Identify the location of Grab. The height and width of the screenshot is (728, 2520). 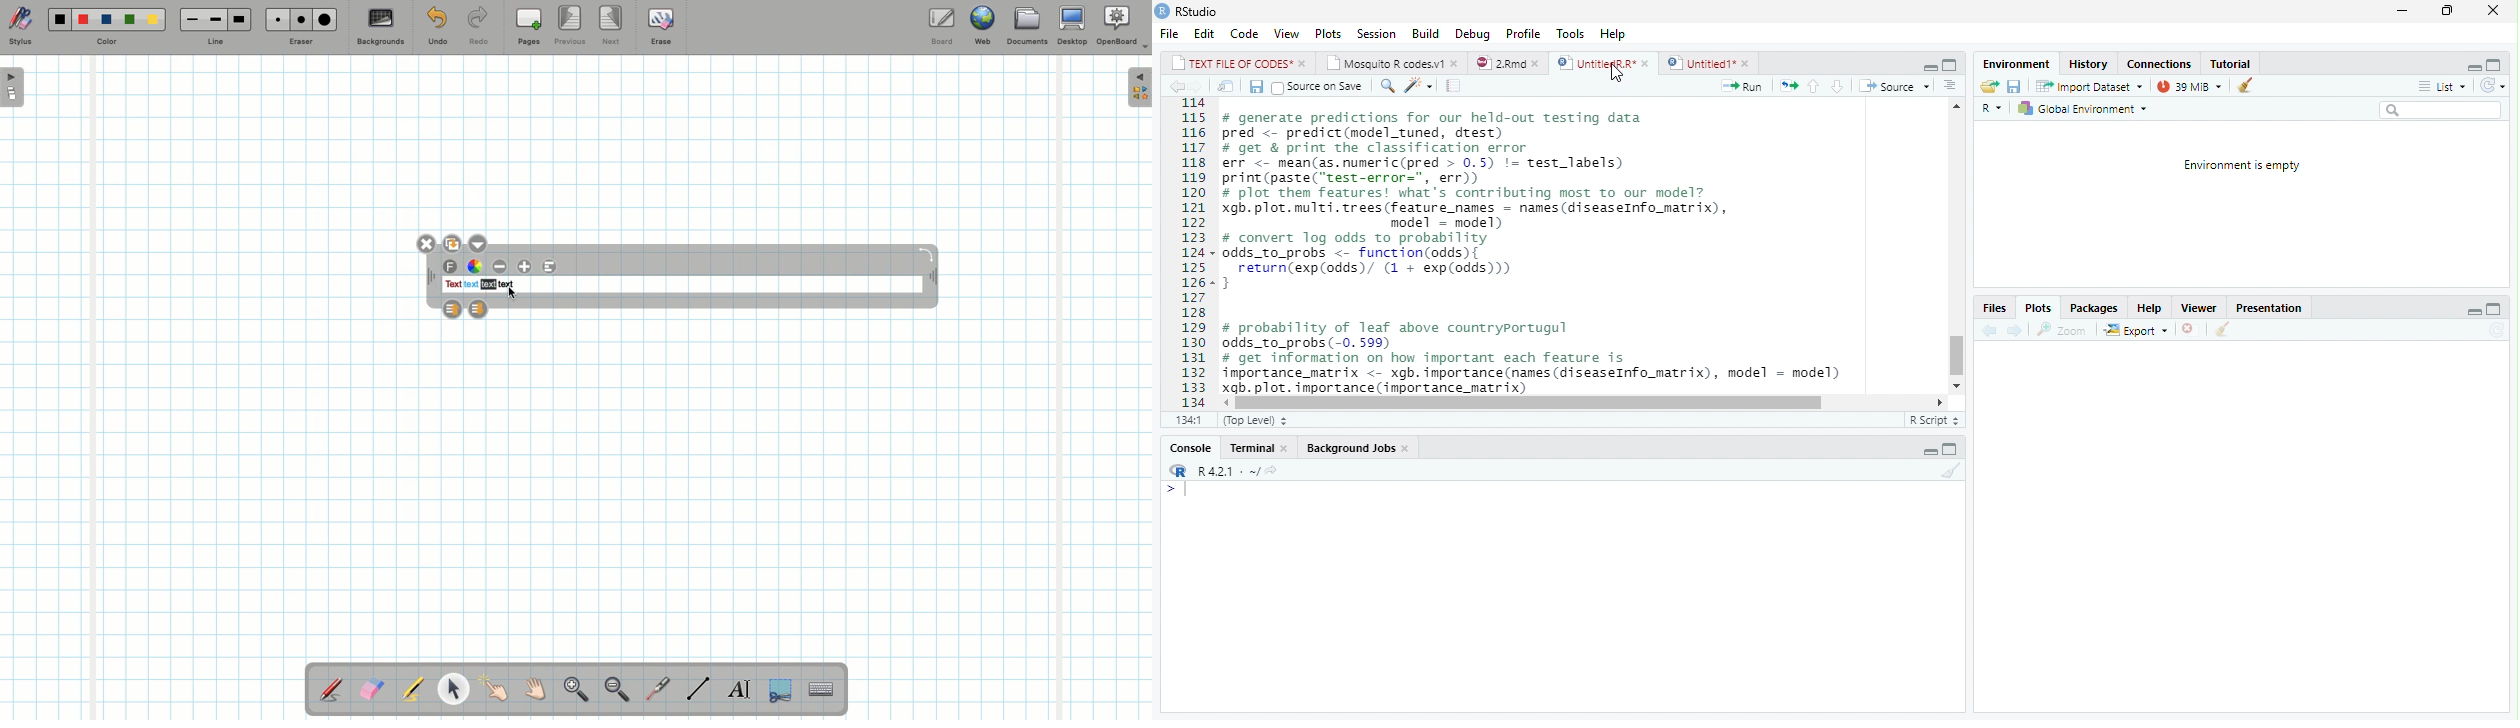
(536, 691).